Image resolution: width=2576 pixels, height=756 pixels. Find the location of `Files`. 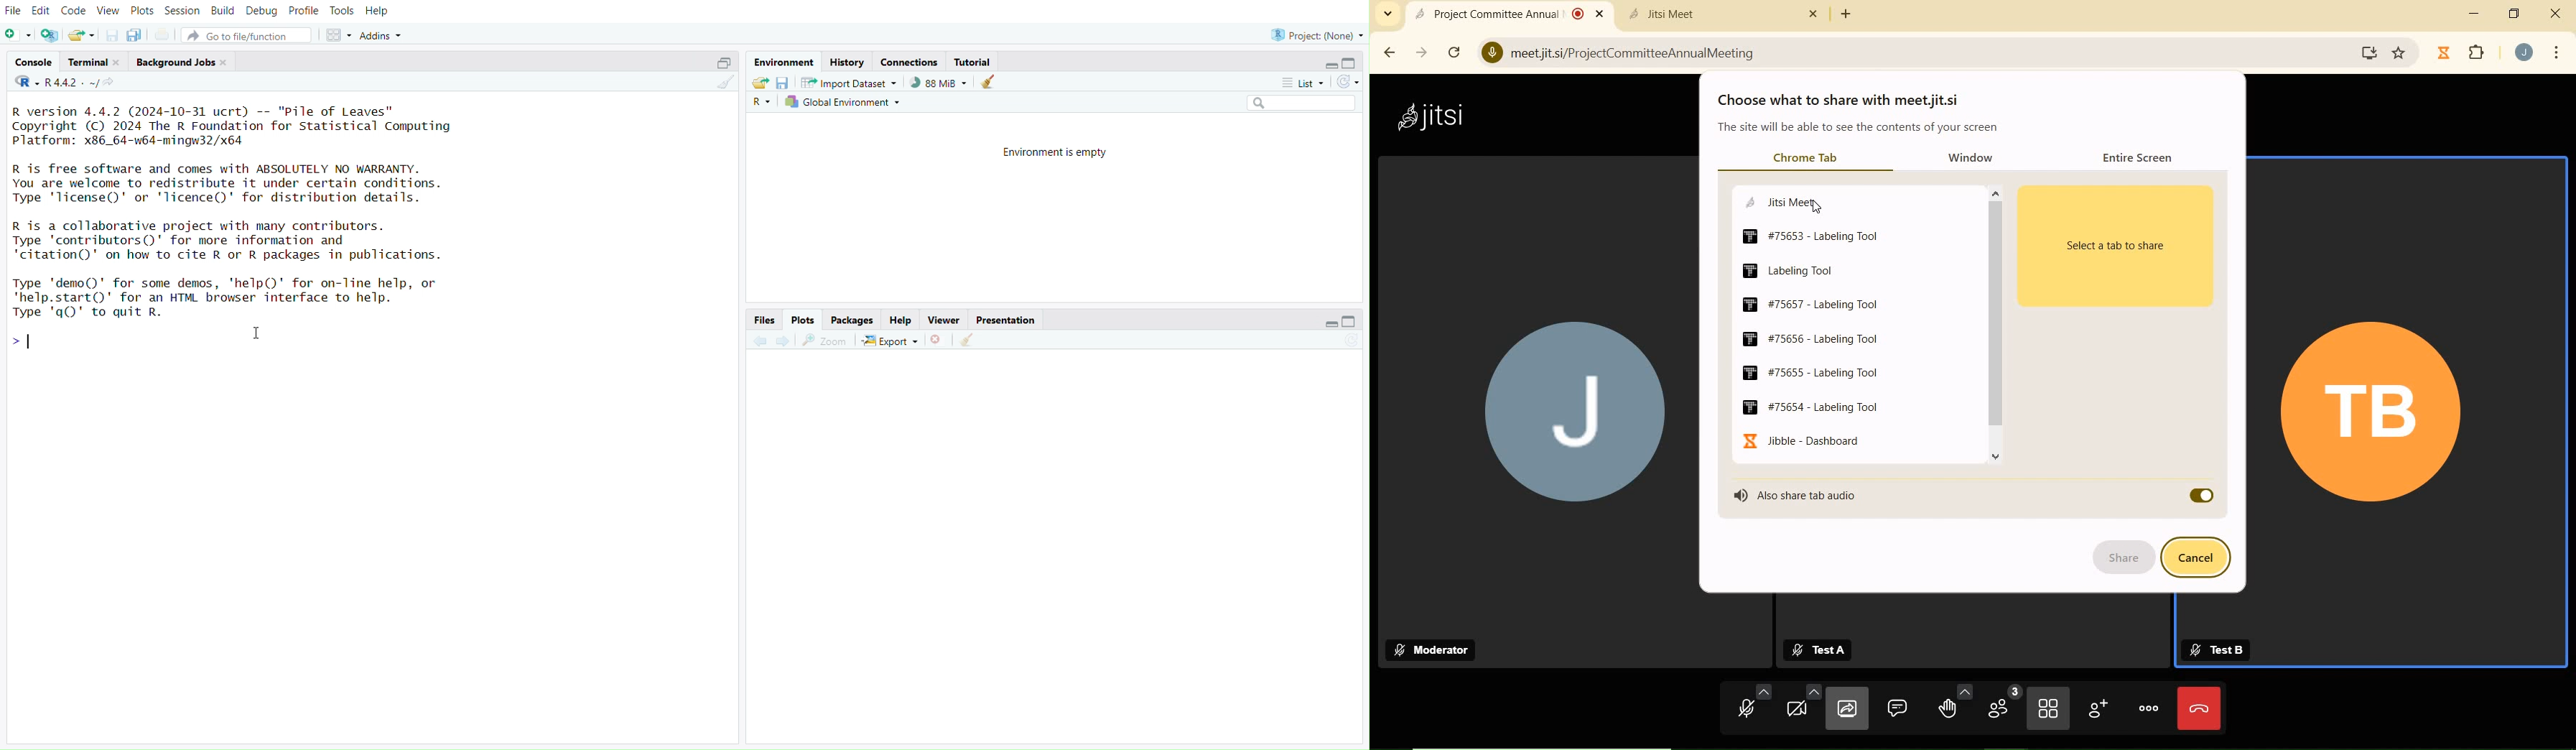

Files is located at coordinates (765, 319).